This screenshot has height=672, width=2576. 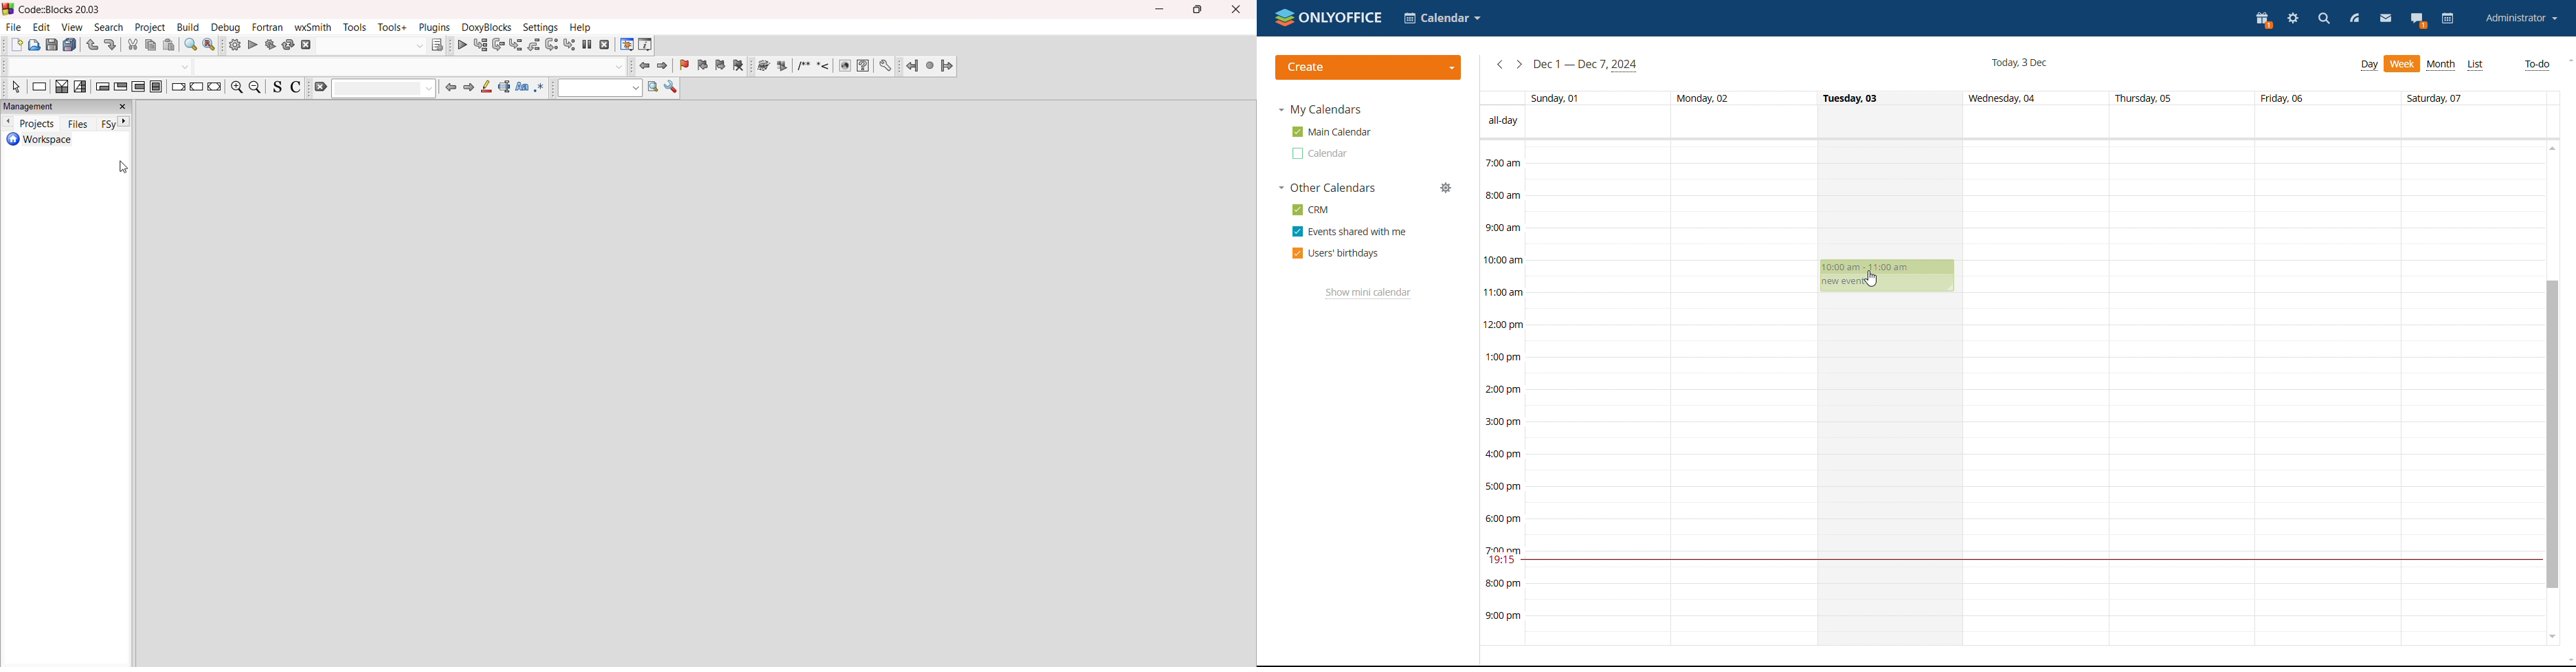 What do you see at coordinates (392, 28) in the screenshot?
I see `tools+` at bounding box center [392, 28].